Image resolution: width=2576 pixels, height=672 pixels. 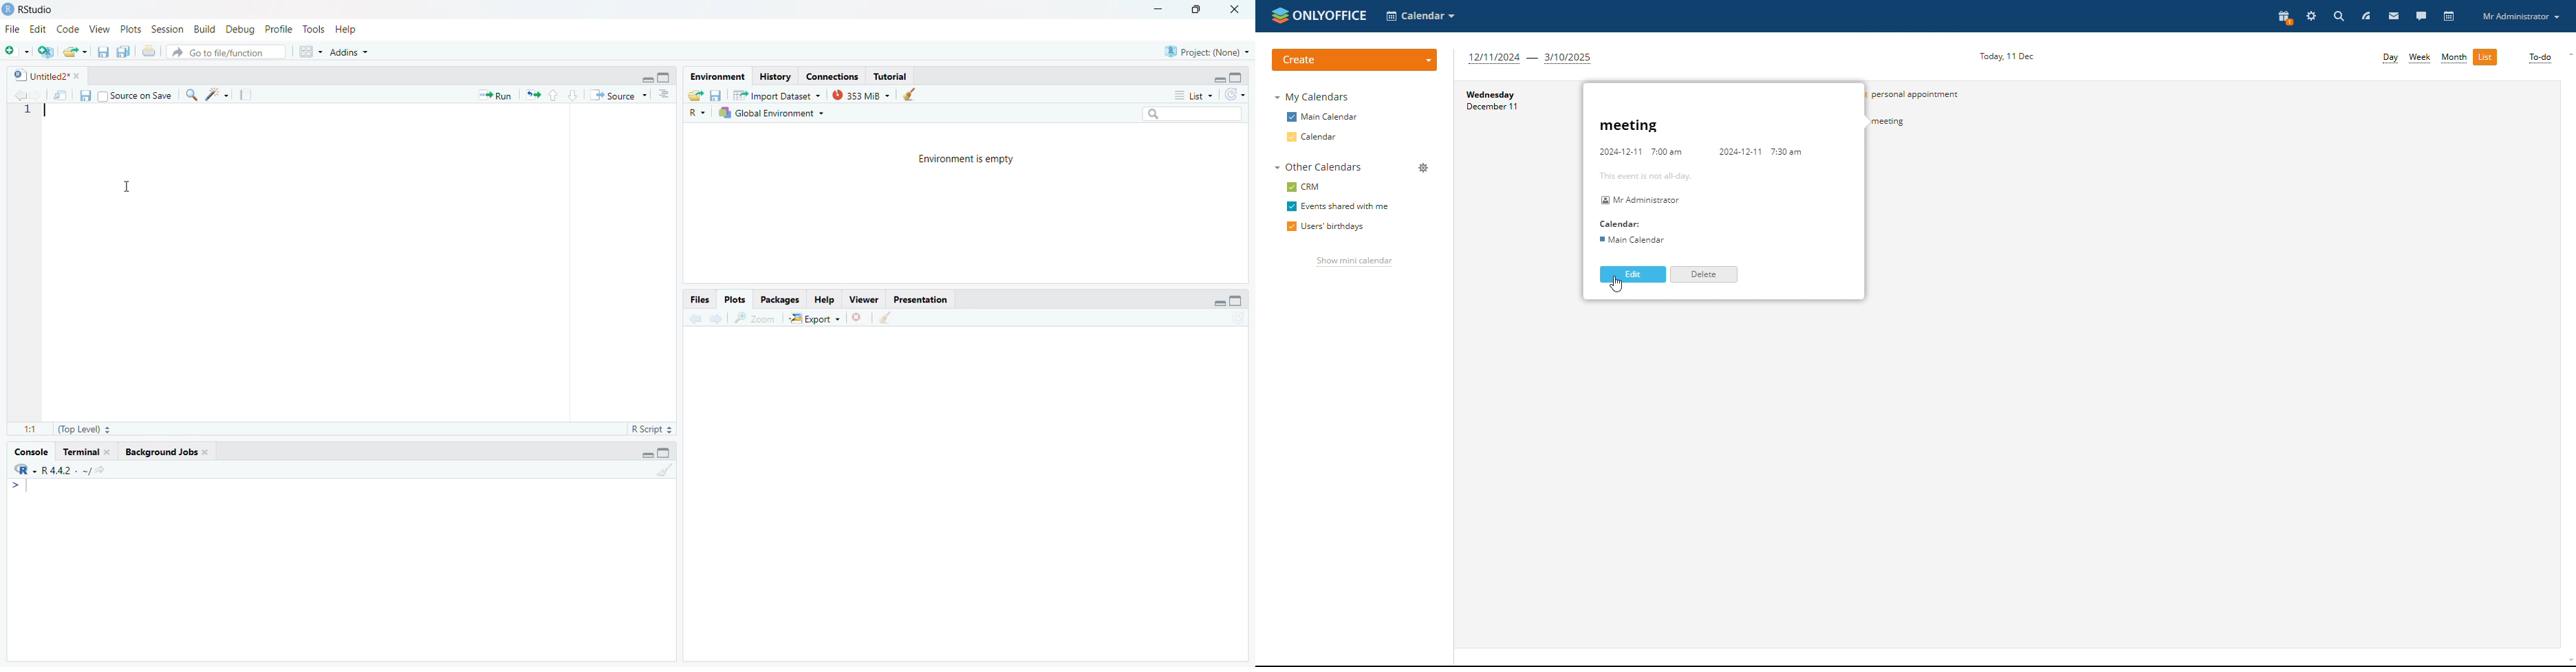 I want to click on R~, so click(x=696, y=113).